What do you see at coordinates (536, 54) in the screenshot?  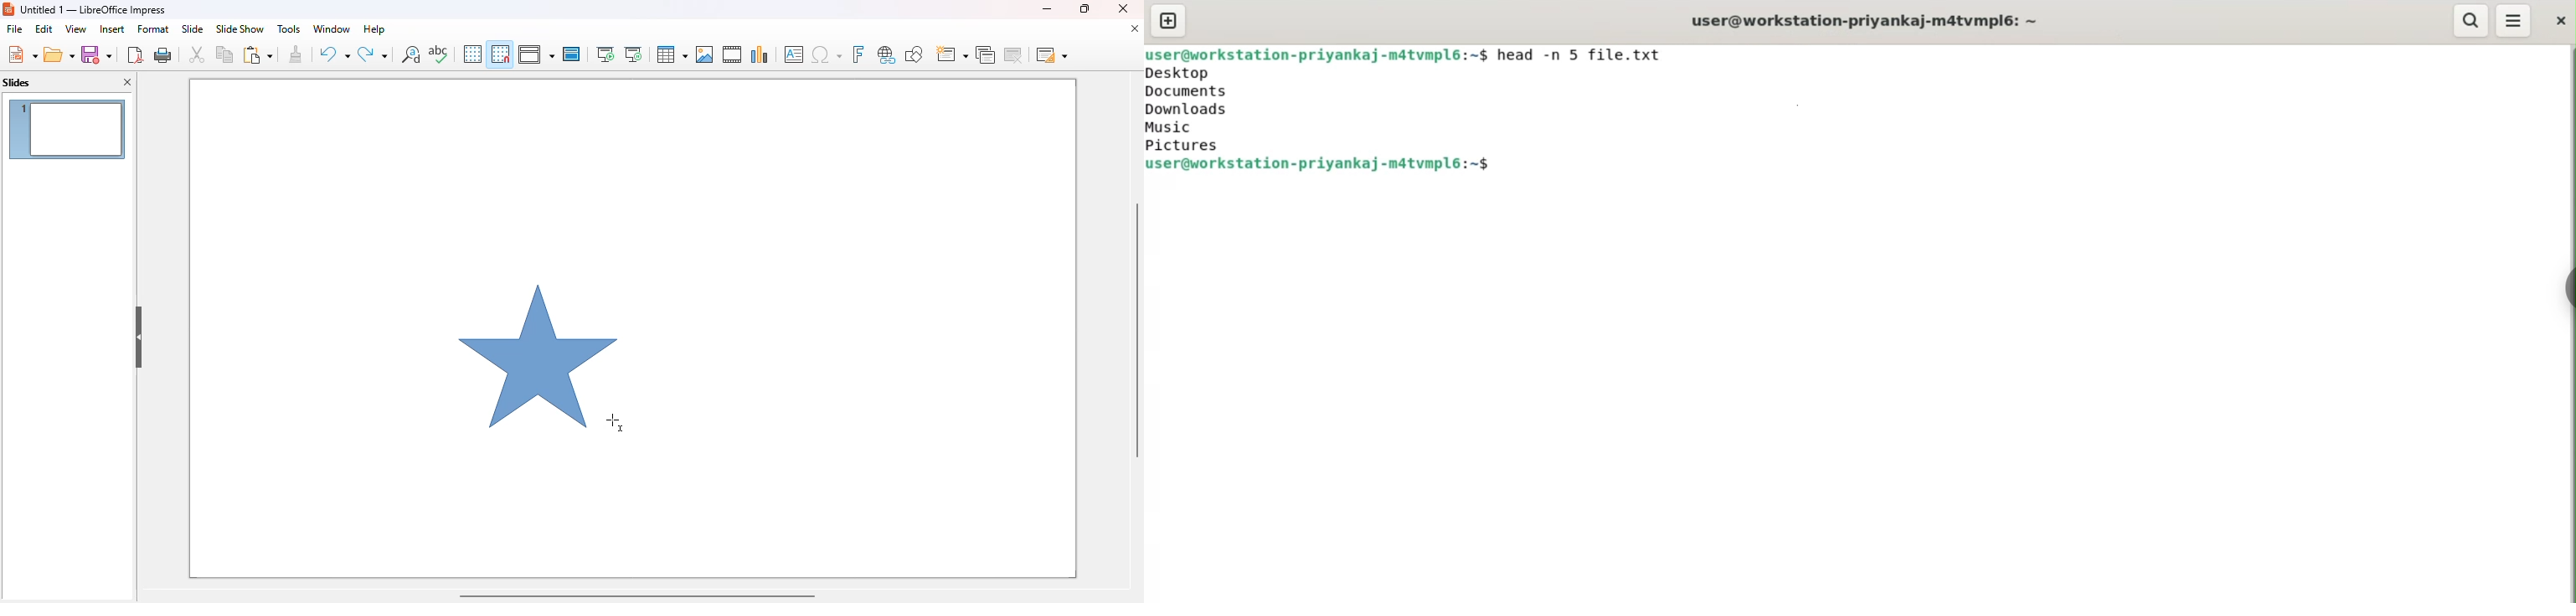 I see `display views` at bounding box center [536, 54].